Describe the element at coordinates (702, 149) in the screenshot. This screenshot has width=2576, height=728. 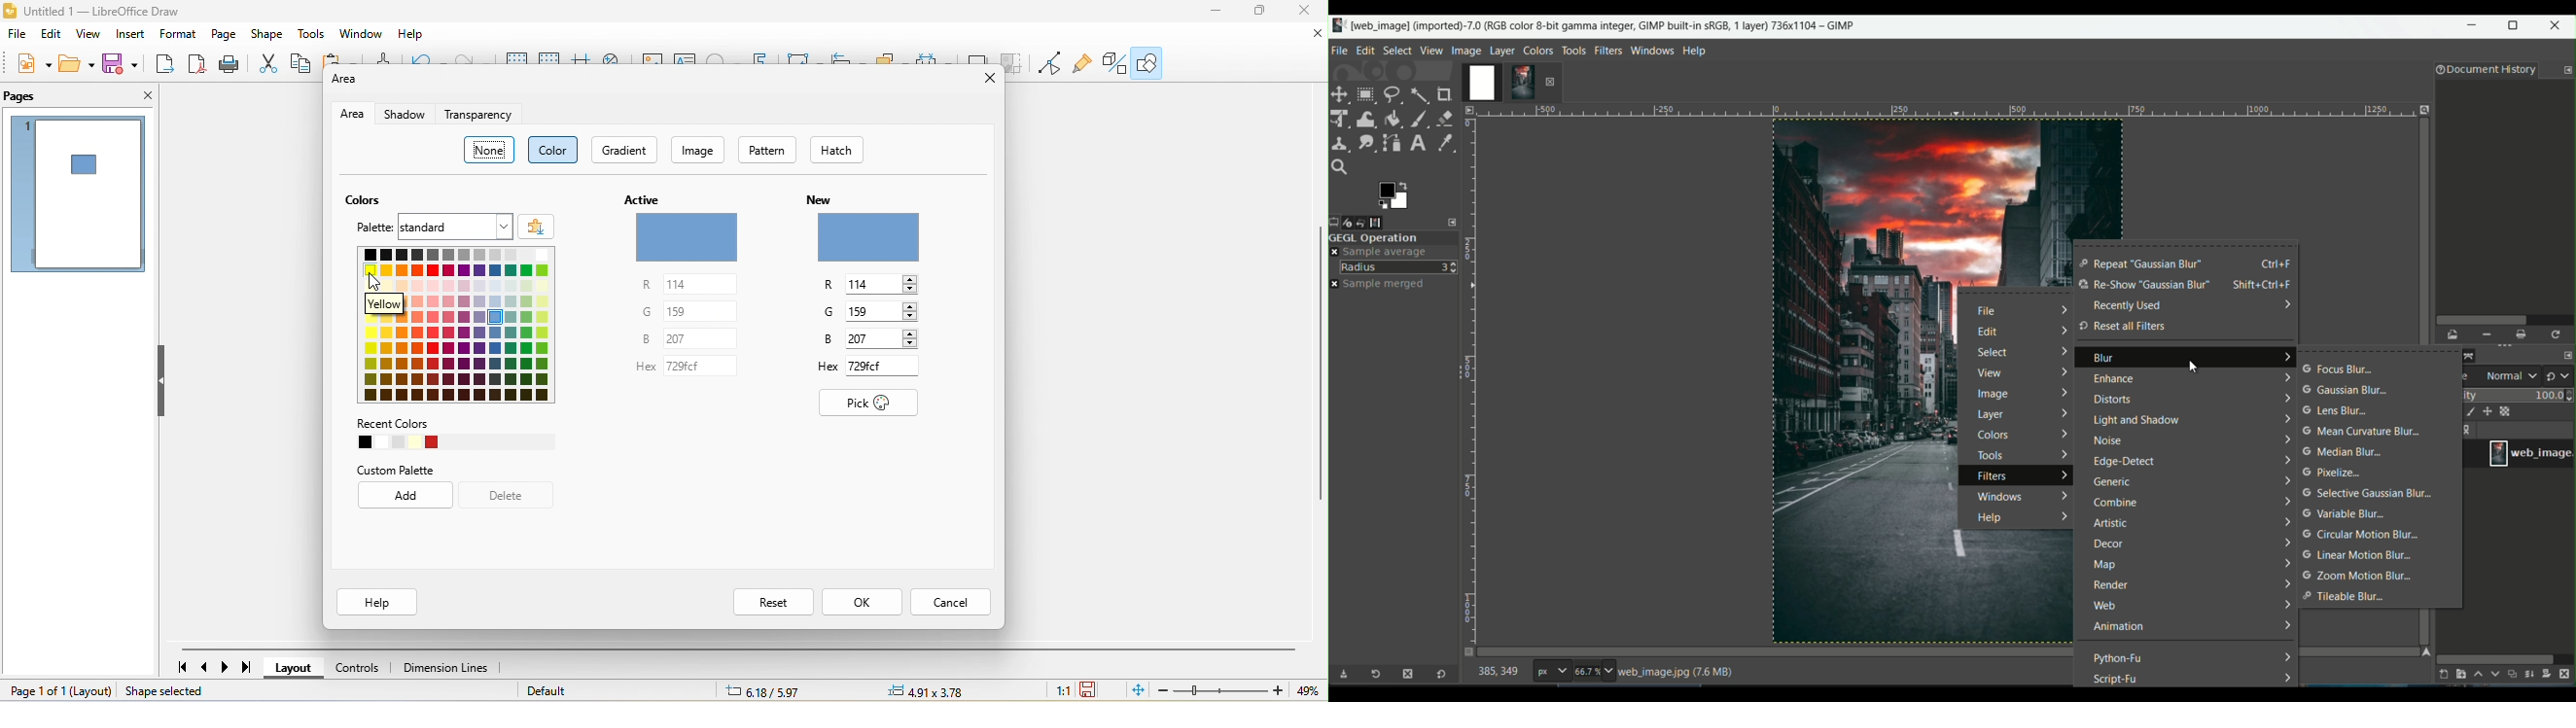
I see `image` at that location.